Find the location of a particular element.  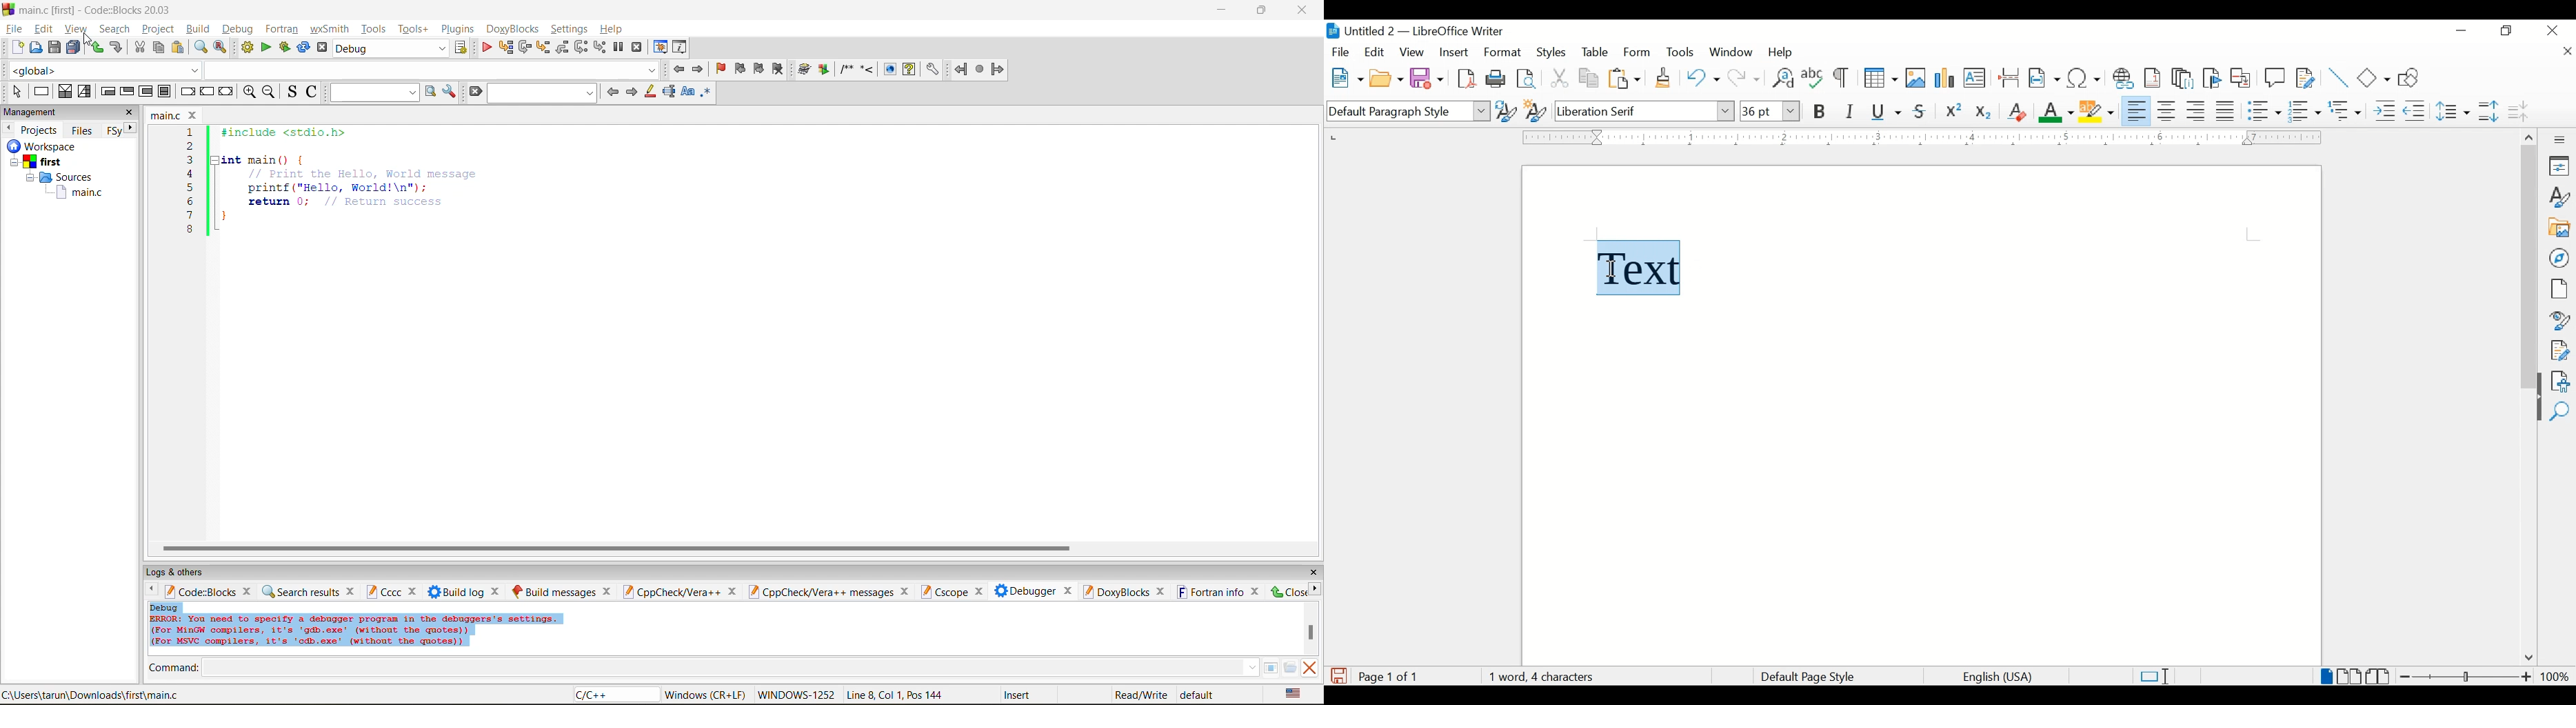

properties is located at coordinates (2561, 166).